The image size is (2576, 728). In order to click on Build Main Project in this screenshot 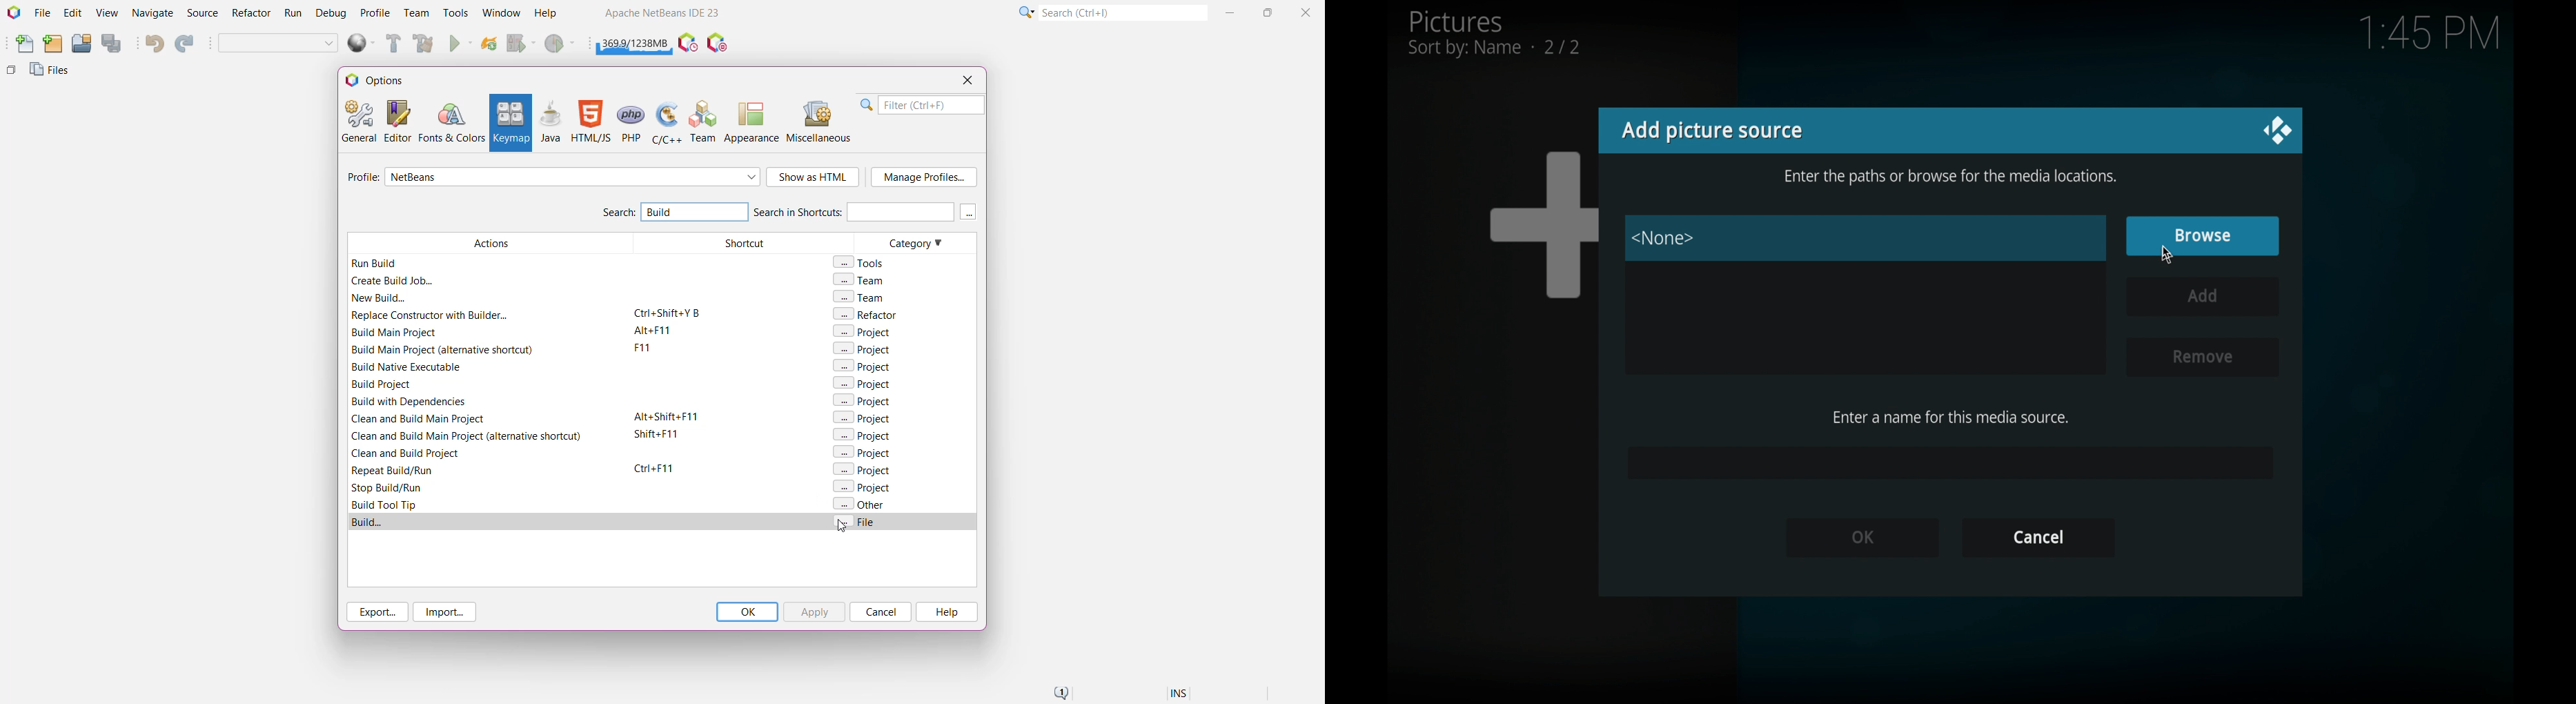, I will do `click(391, 43)`.